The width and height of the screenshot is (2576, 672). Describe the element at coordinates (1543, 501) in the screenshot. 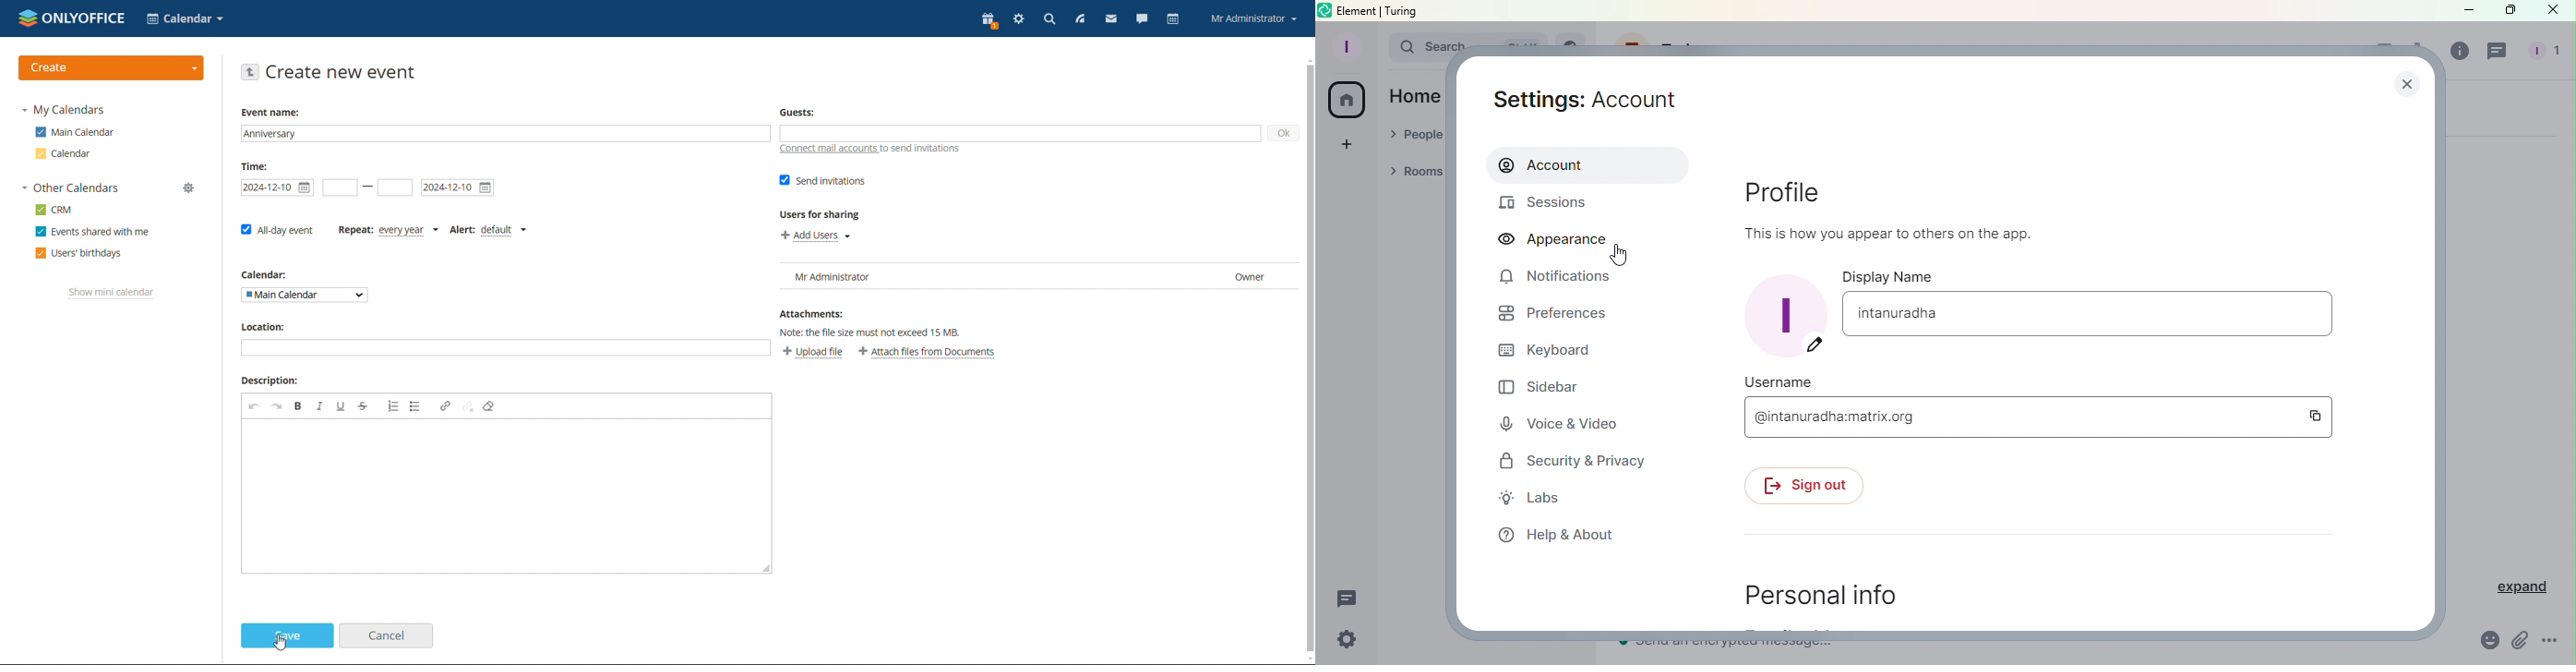

I see `Labs` at that location.